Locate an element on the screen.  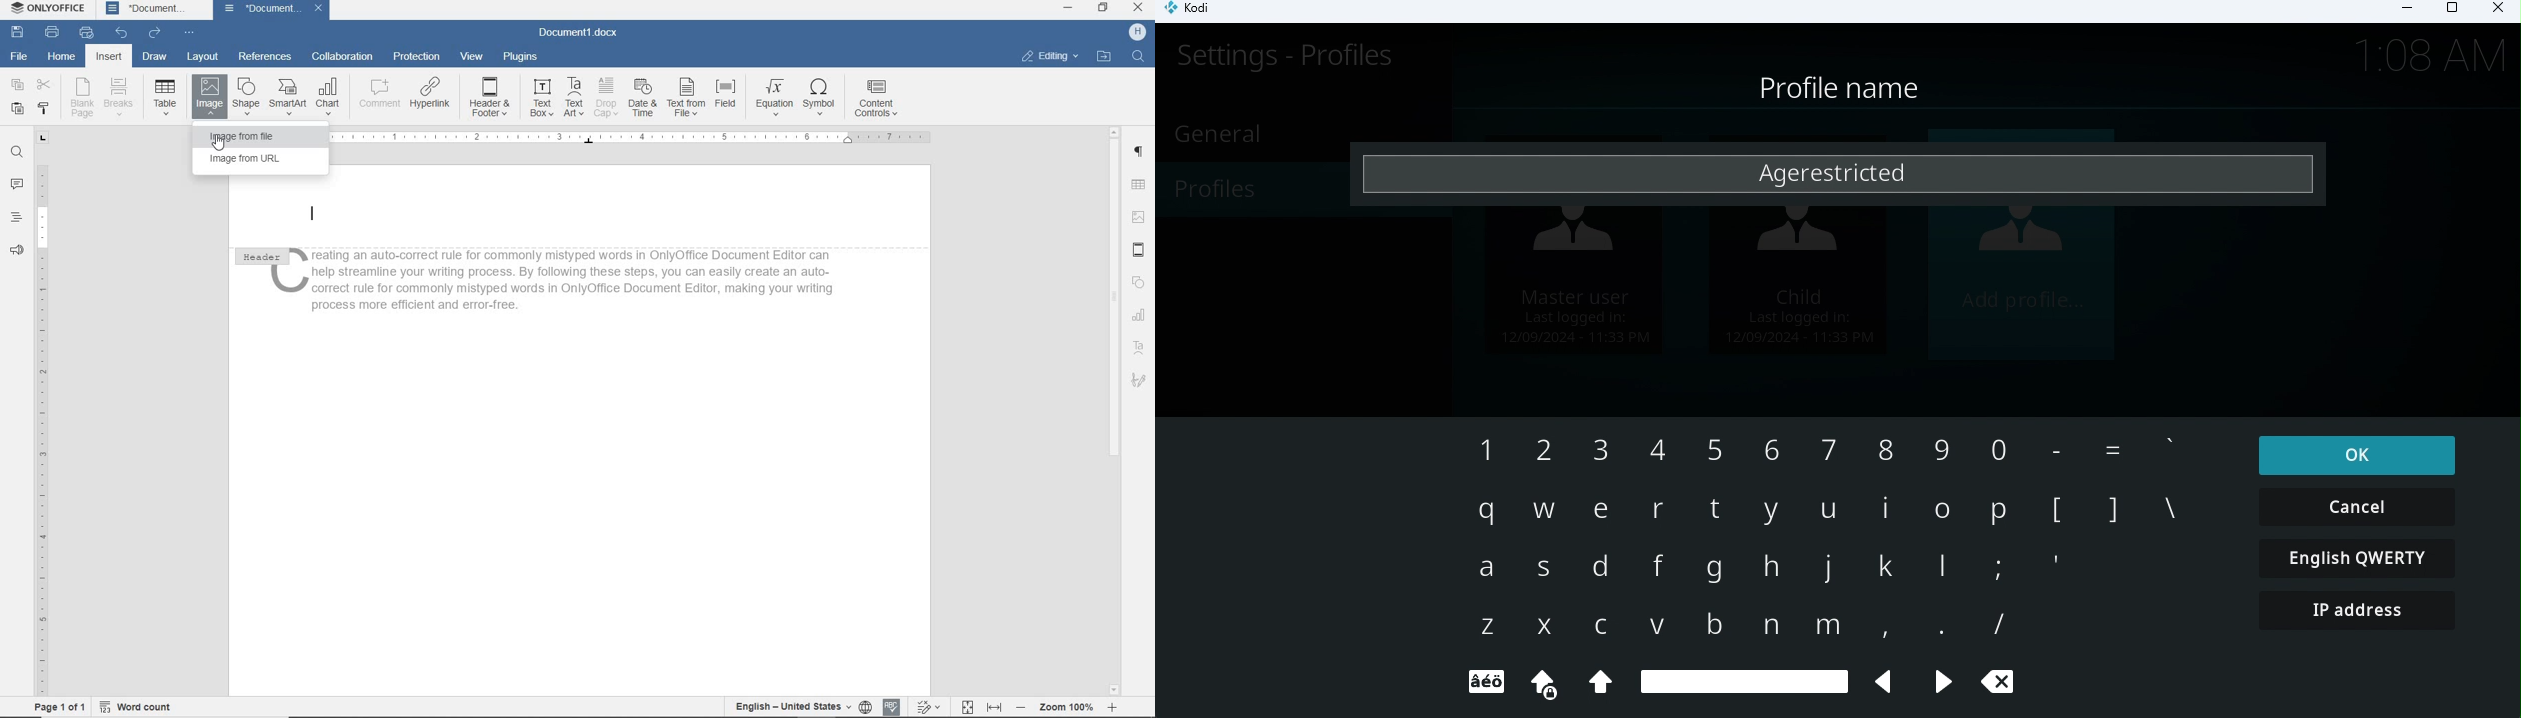
IMAGE FROM URL is located at coordinates (251, 162).